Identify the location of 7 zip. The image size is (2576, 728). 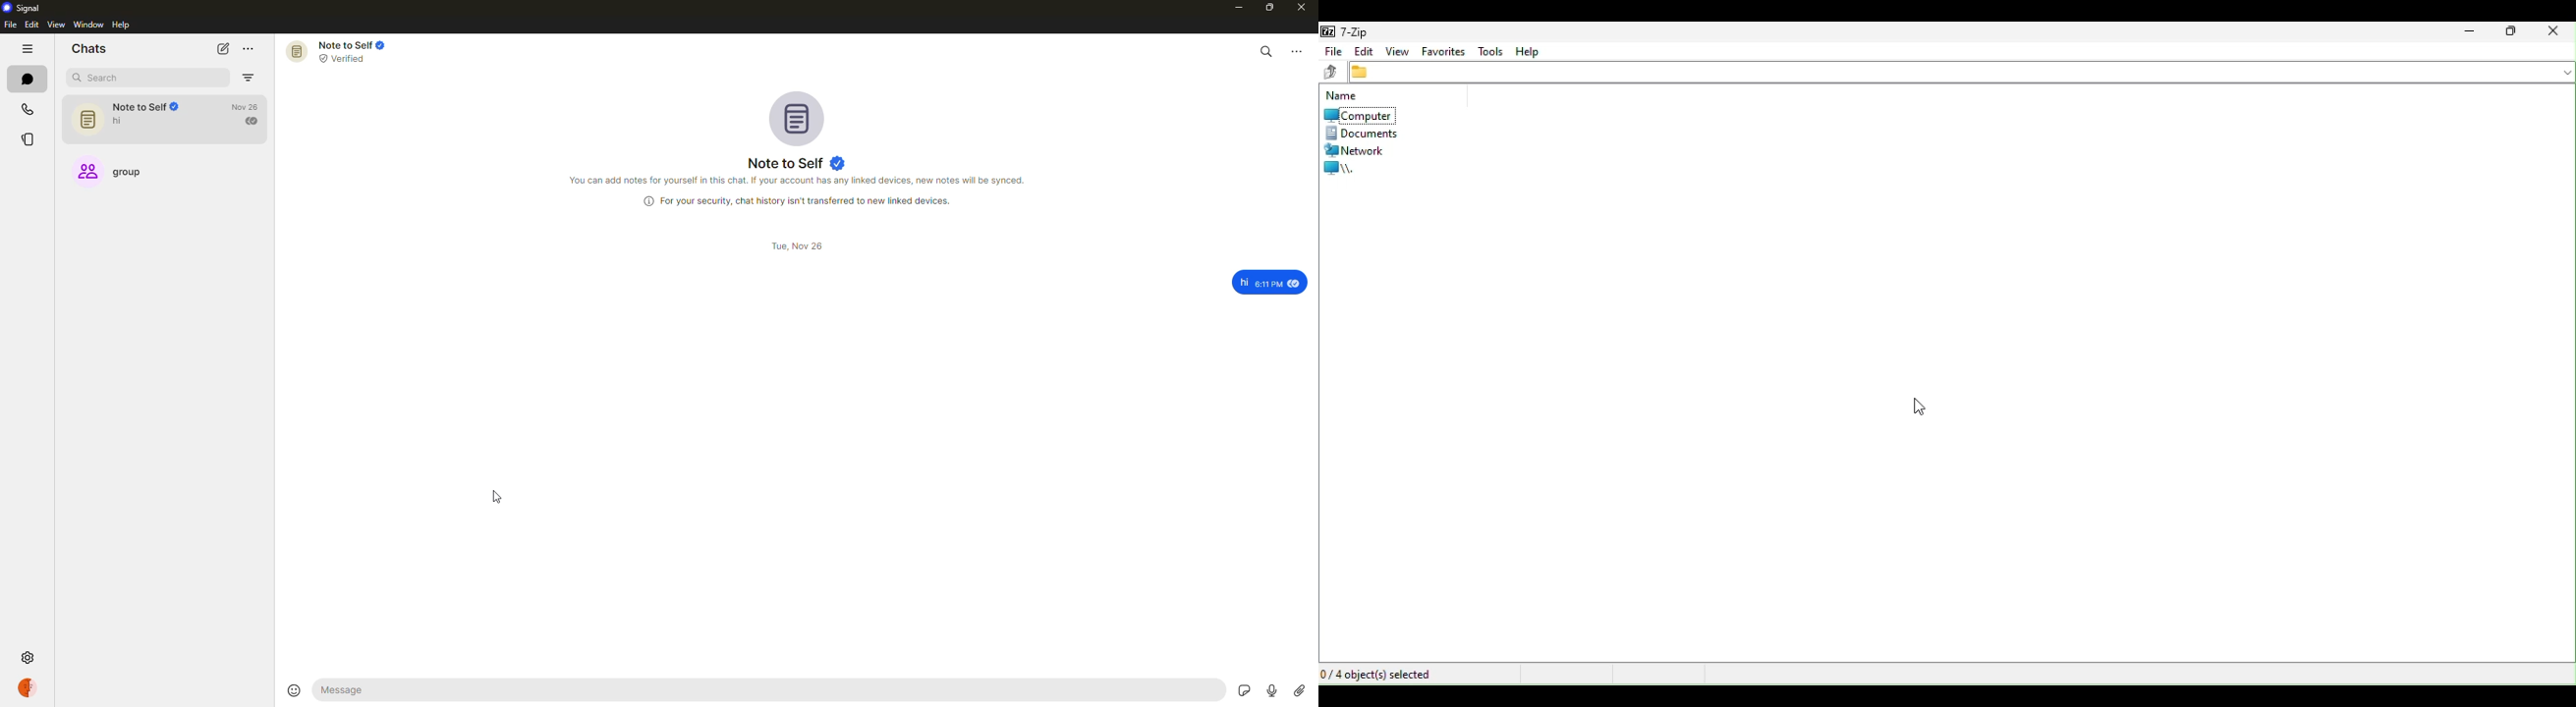
(1350, 29).